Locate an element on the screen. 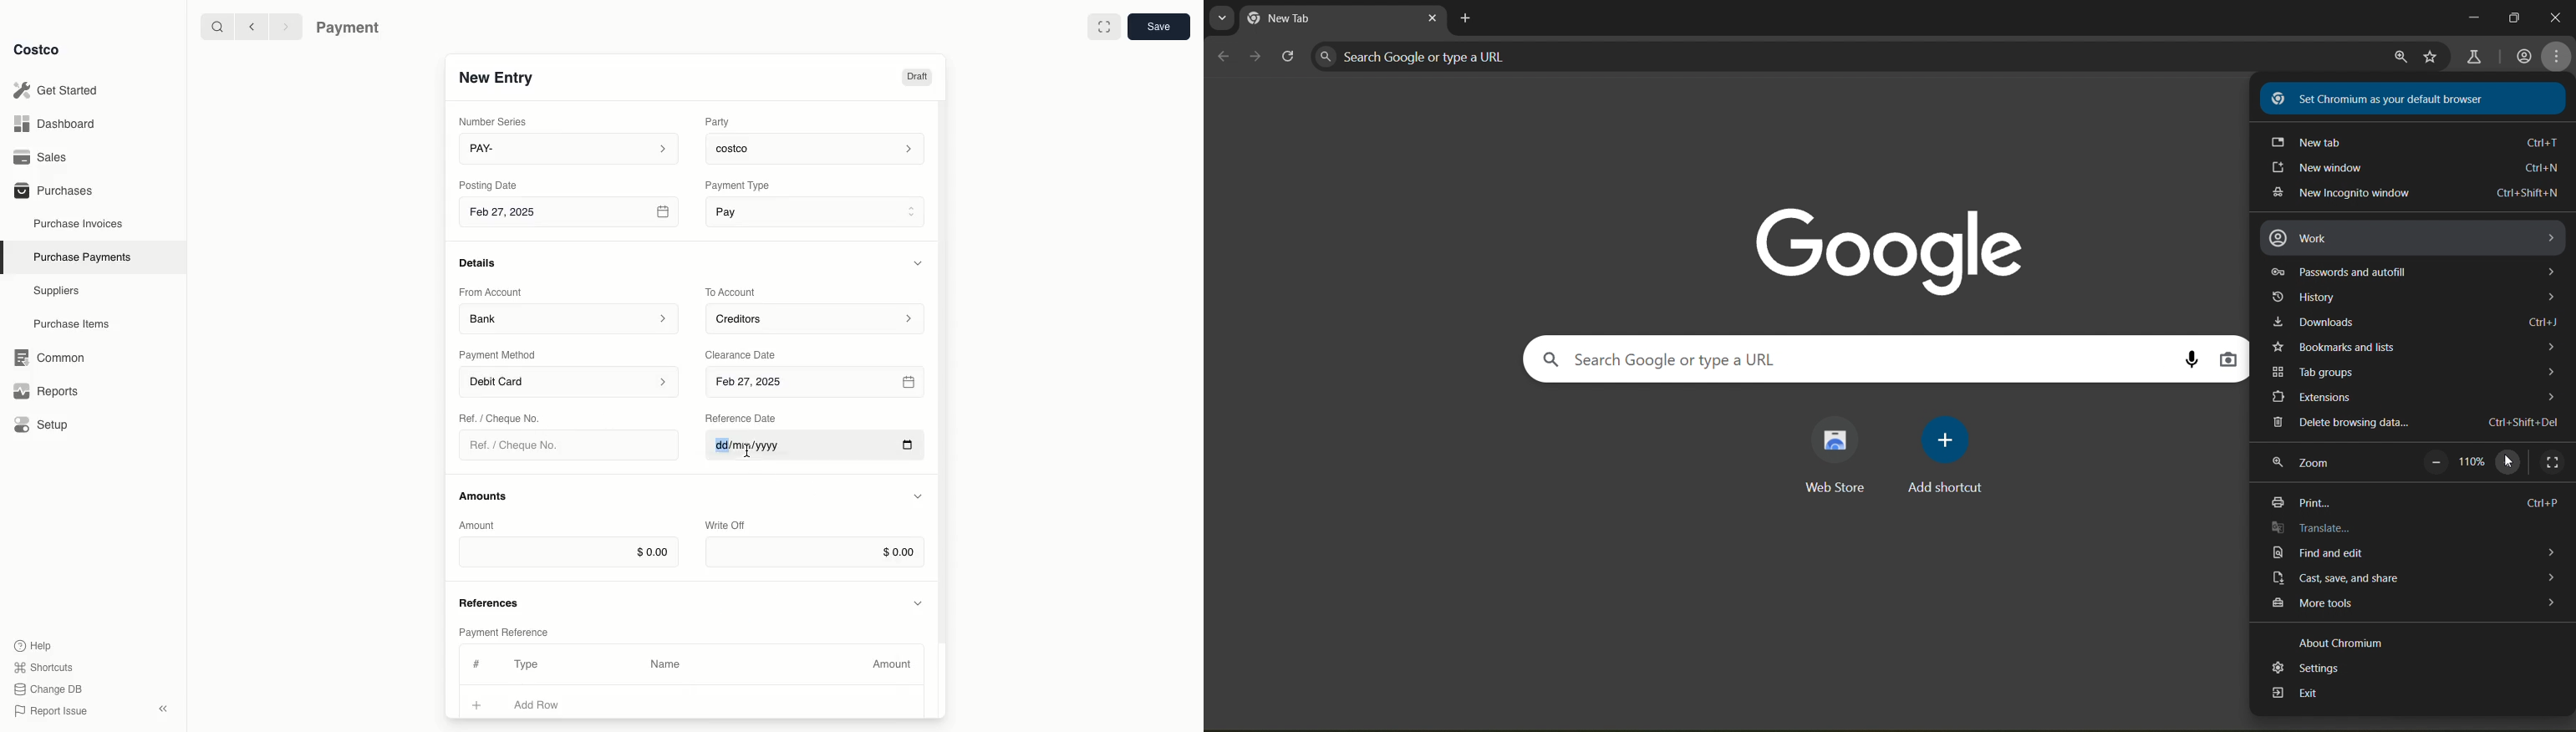 The image size is (2576, 756). passwords and autofill is located at coordinates (2417, 271).